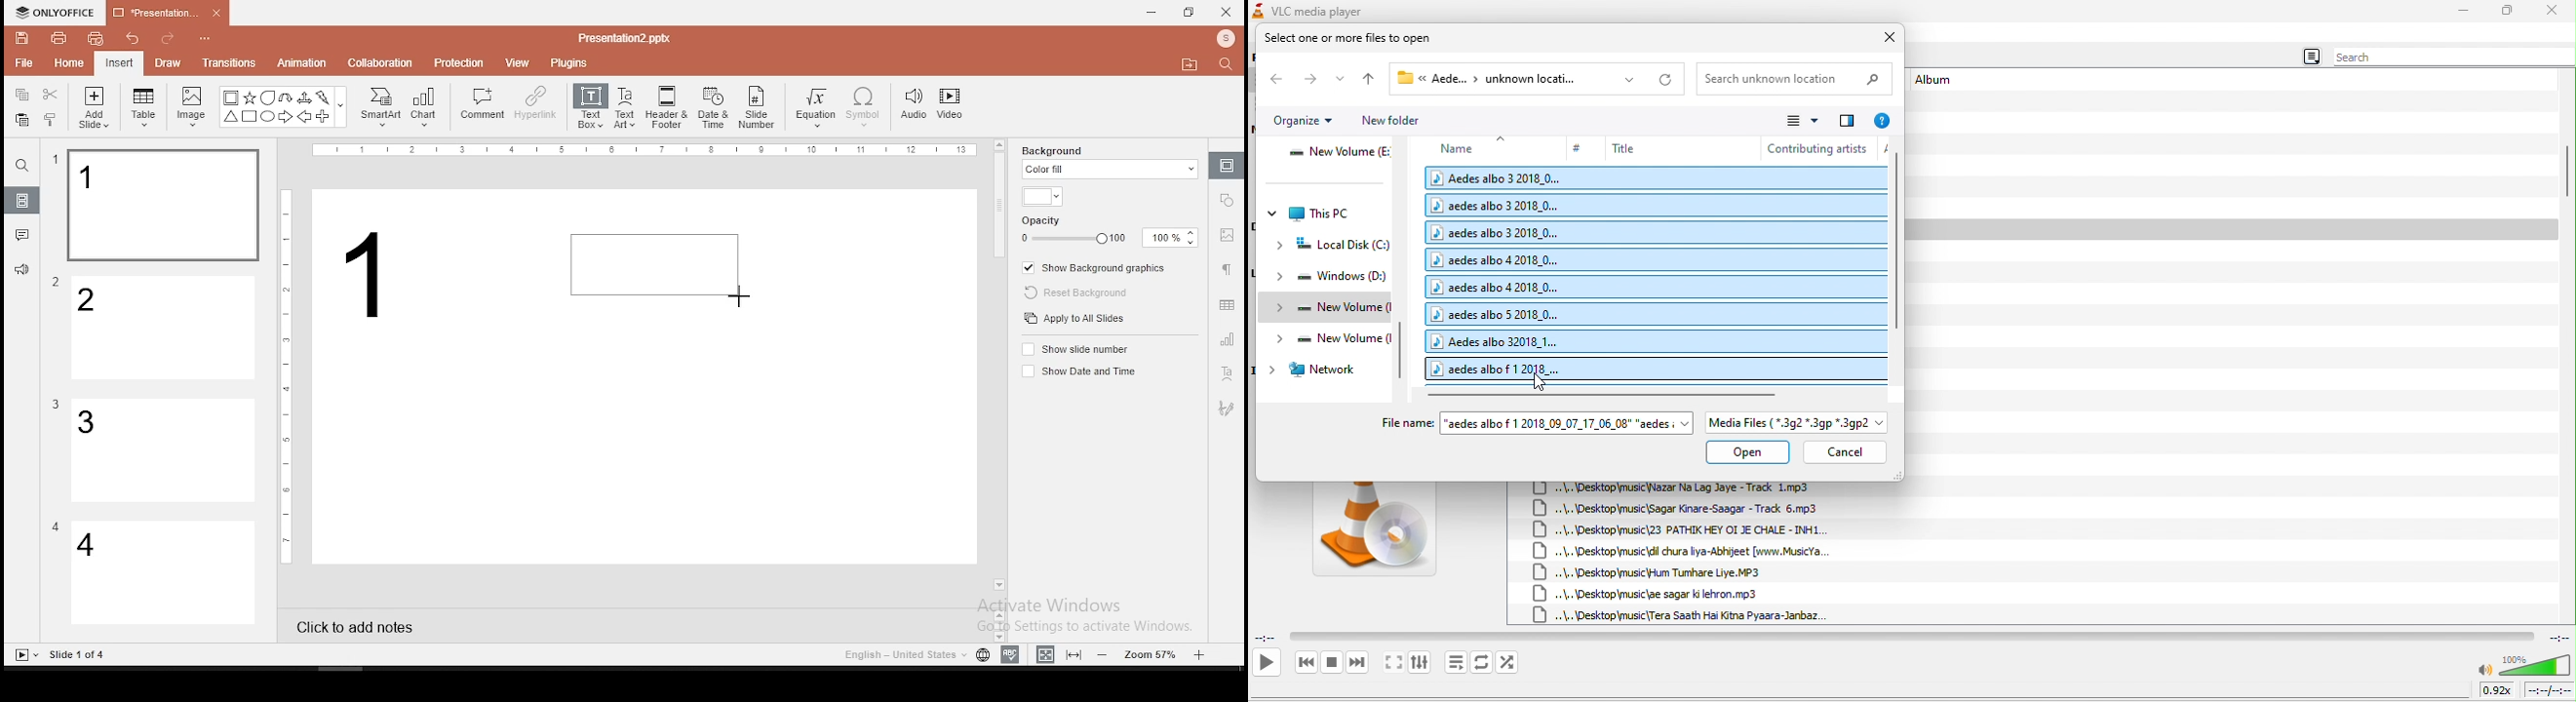  I want to click on transitions, so click(228, 62).